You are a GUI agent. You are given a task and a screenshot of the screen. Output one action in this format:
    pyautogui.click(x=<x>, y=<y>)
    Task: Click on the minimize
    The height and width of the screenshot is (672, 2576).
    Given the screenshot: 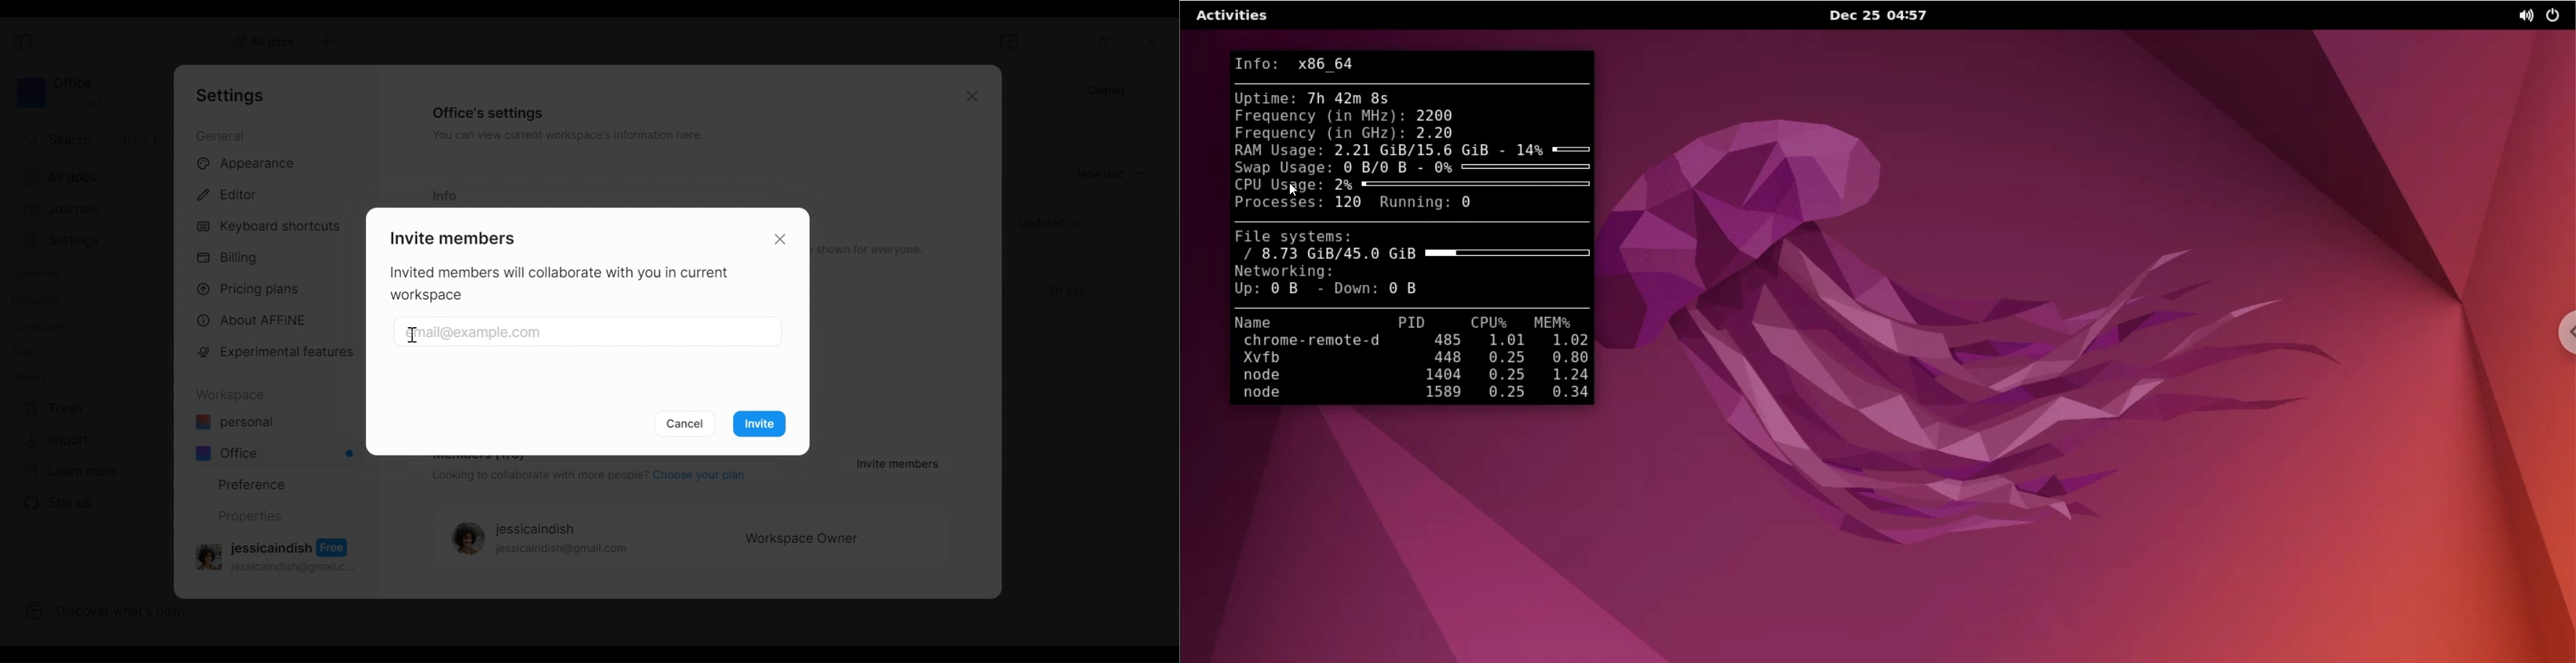 What is the action you would take?
    pyautogui.click(x=1058, y=41)
    